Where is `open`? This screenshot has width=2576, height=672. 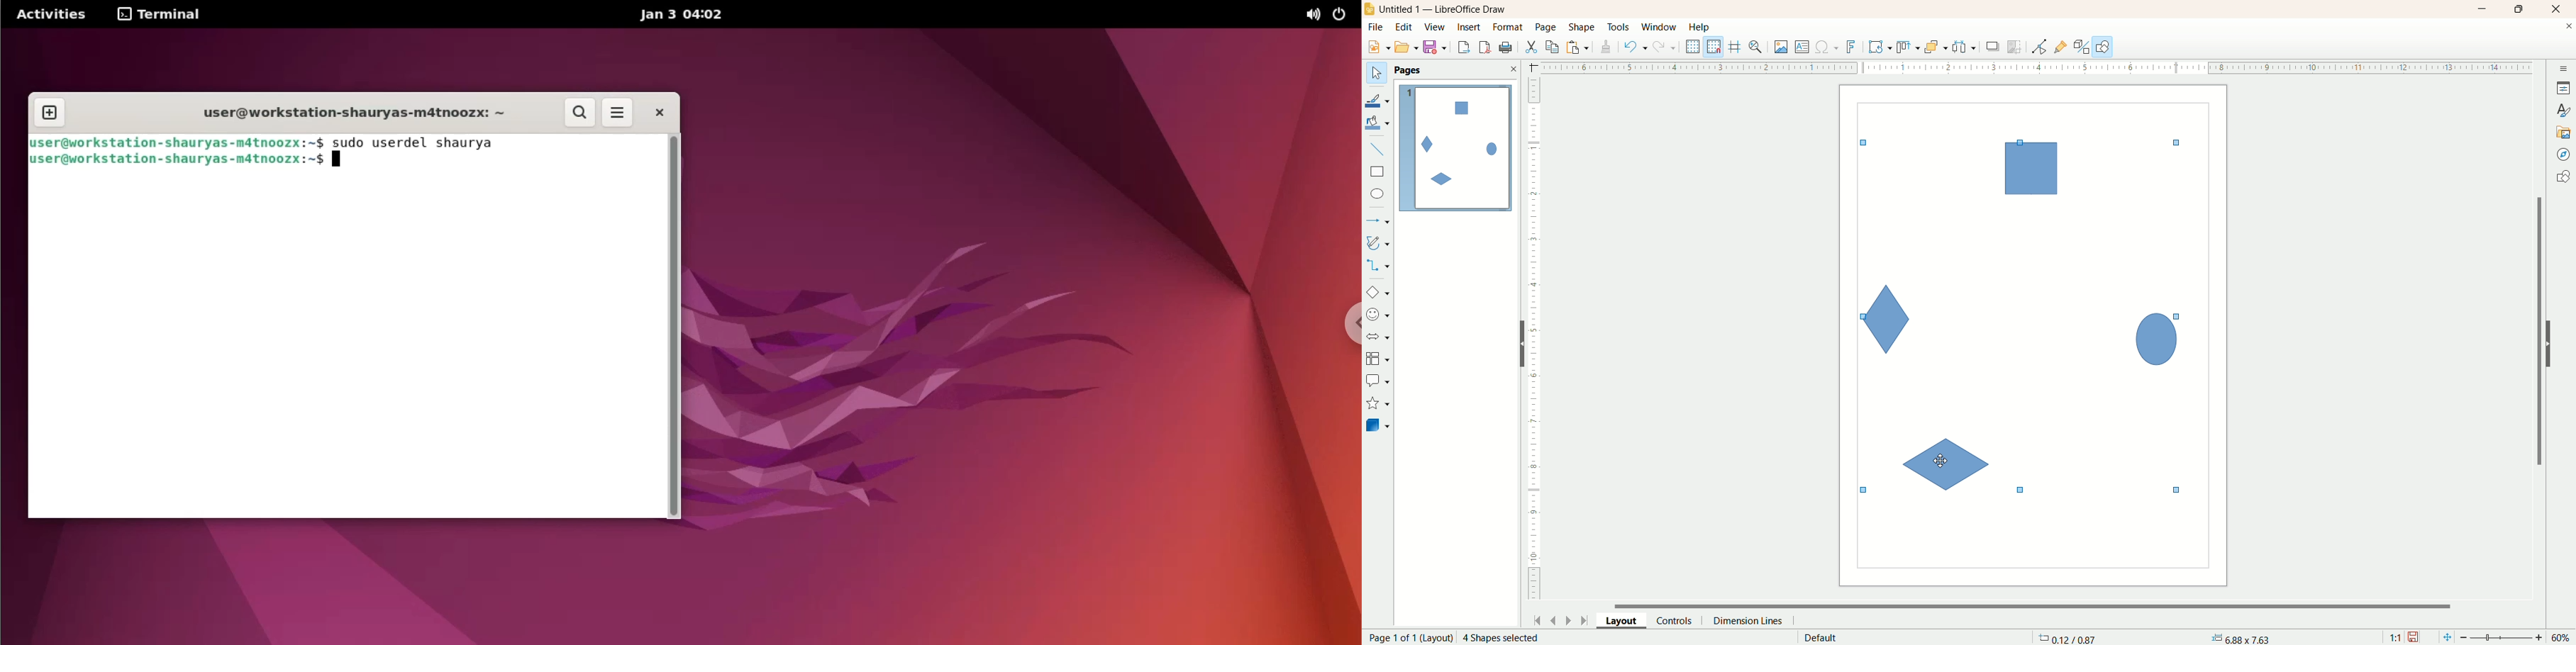
open is located at coordinates (1407, 47).